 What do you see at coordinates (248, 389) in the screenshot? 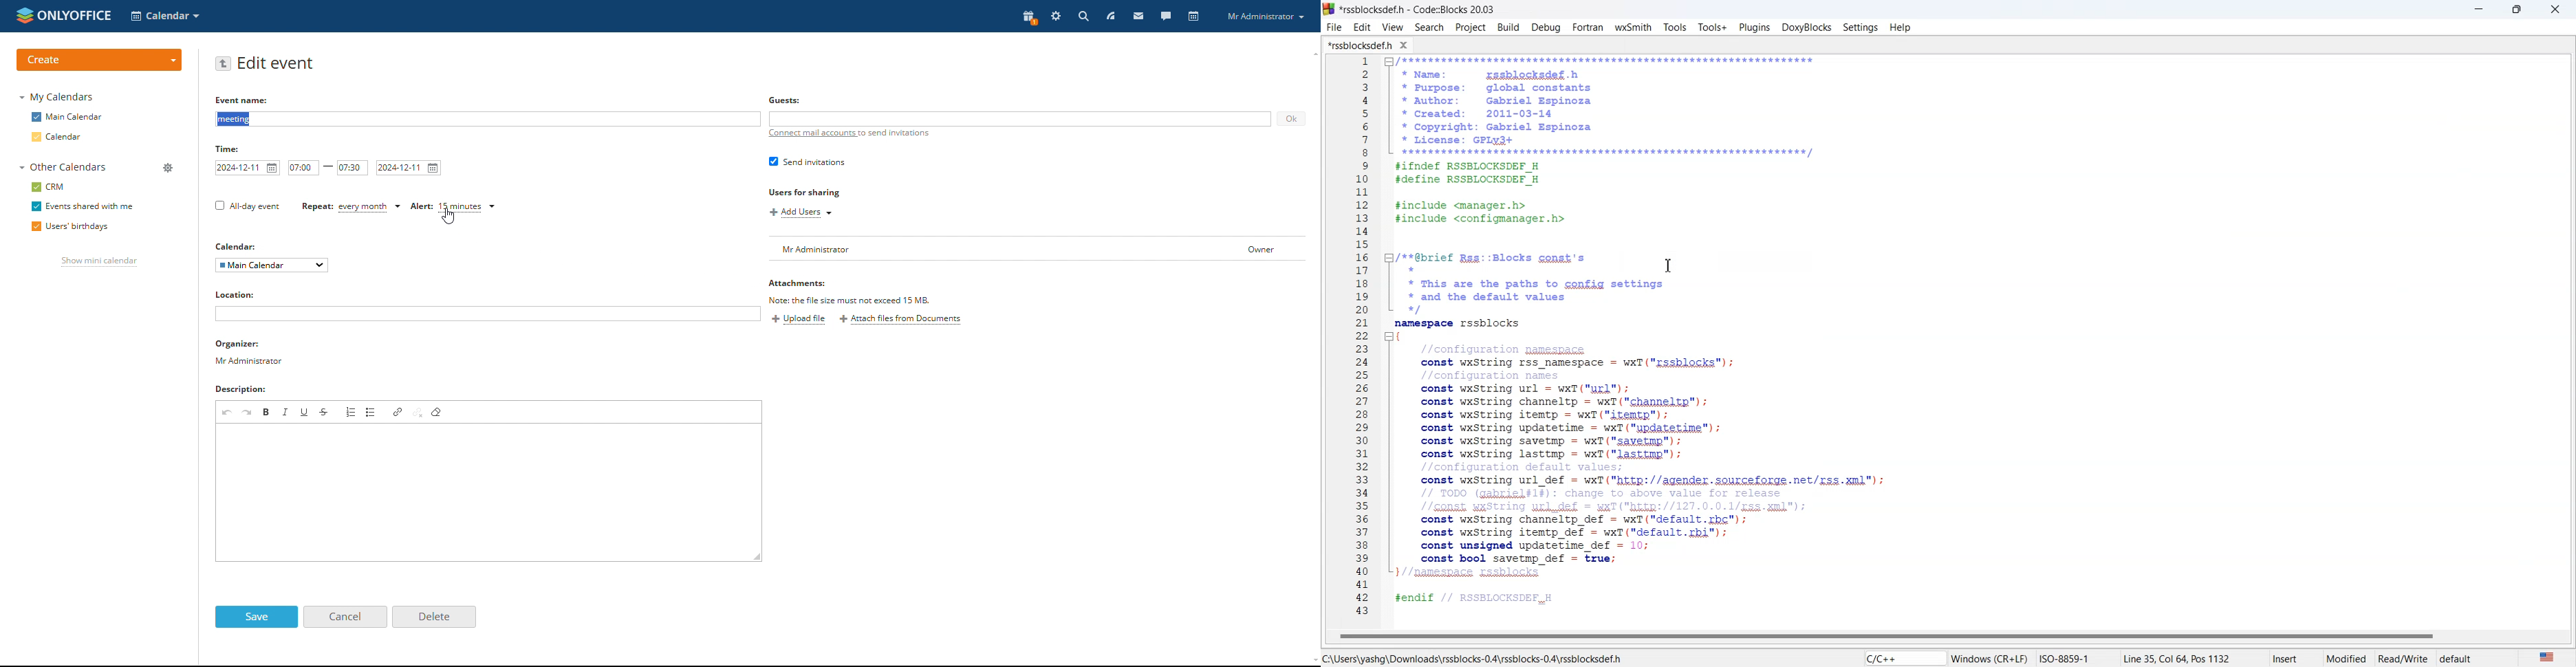
I see `Description:` at bounding box center [248, 389].